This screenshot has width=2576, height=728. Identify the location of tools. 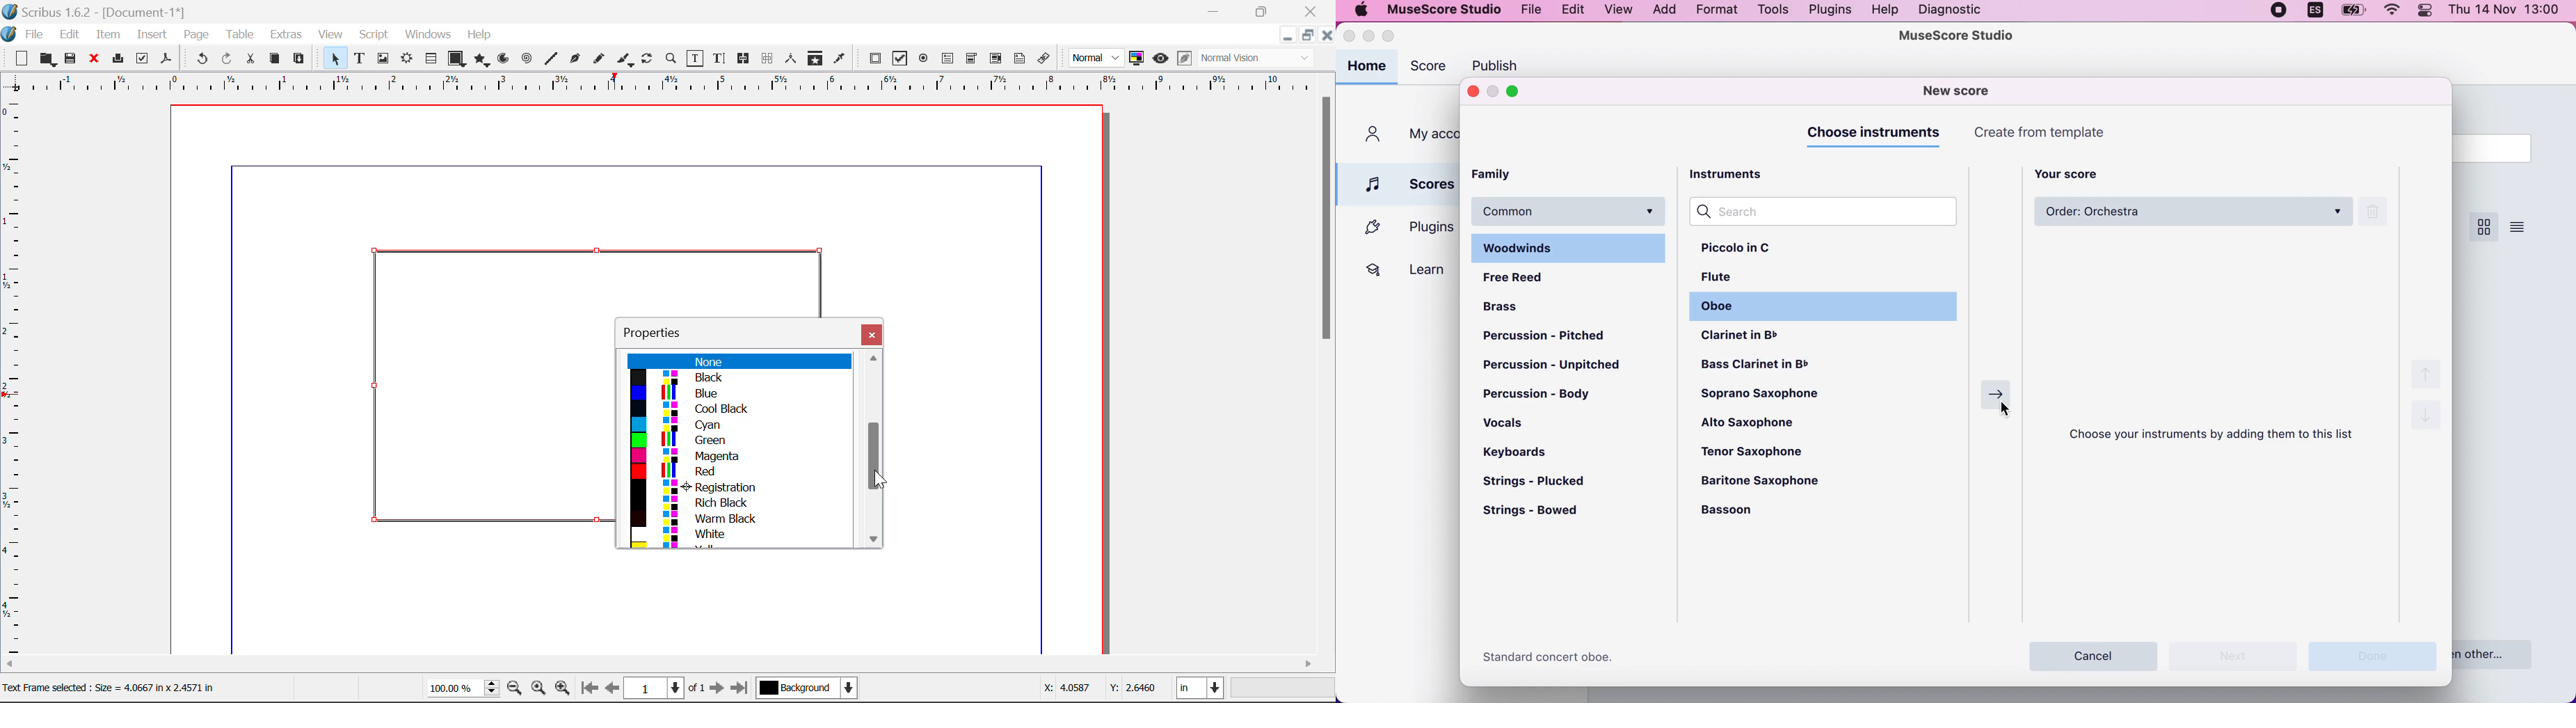
(1775, 11).